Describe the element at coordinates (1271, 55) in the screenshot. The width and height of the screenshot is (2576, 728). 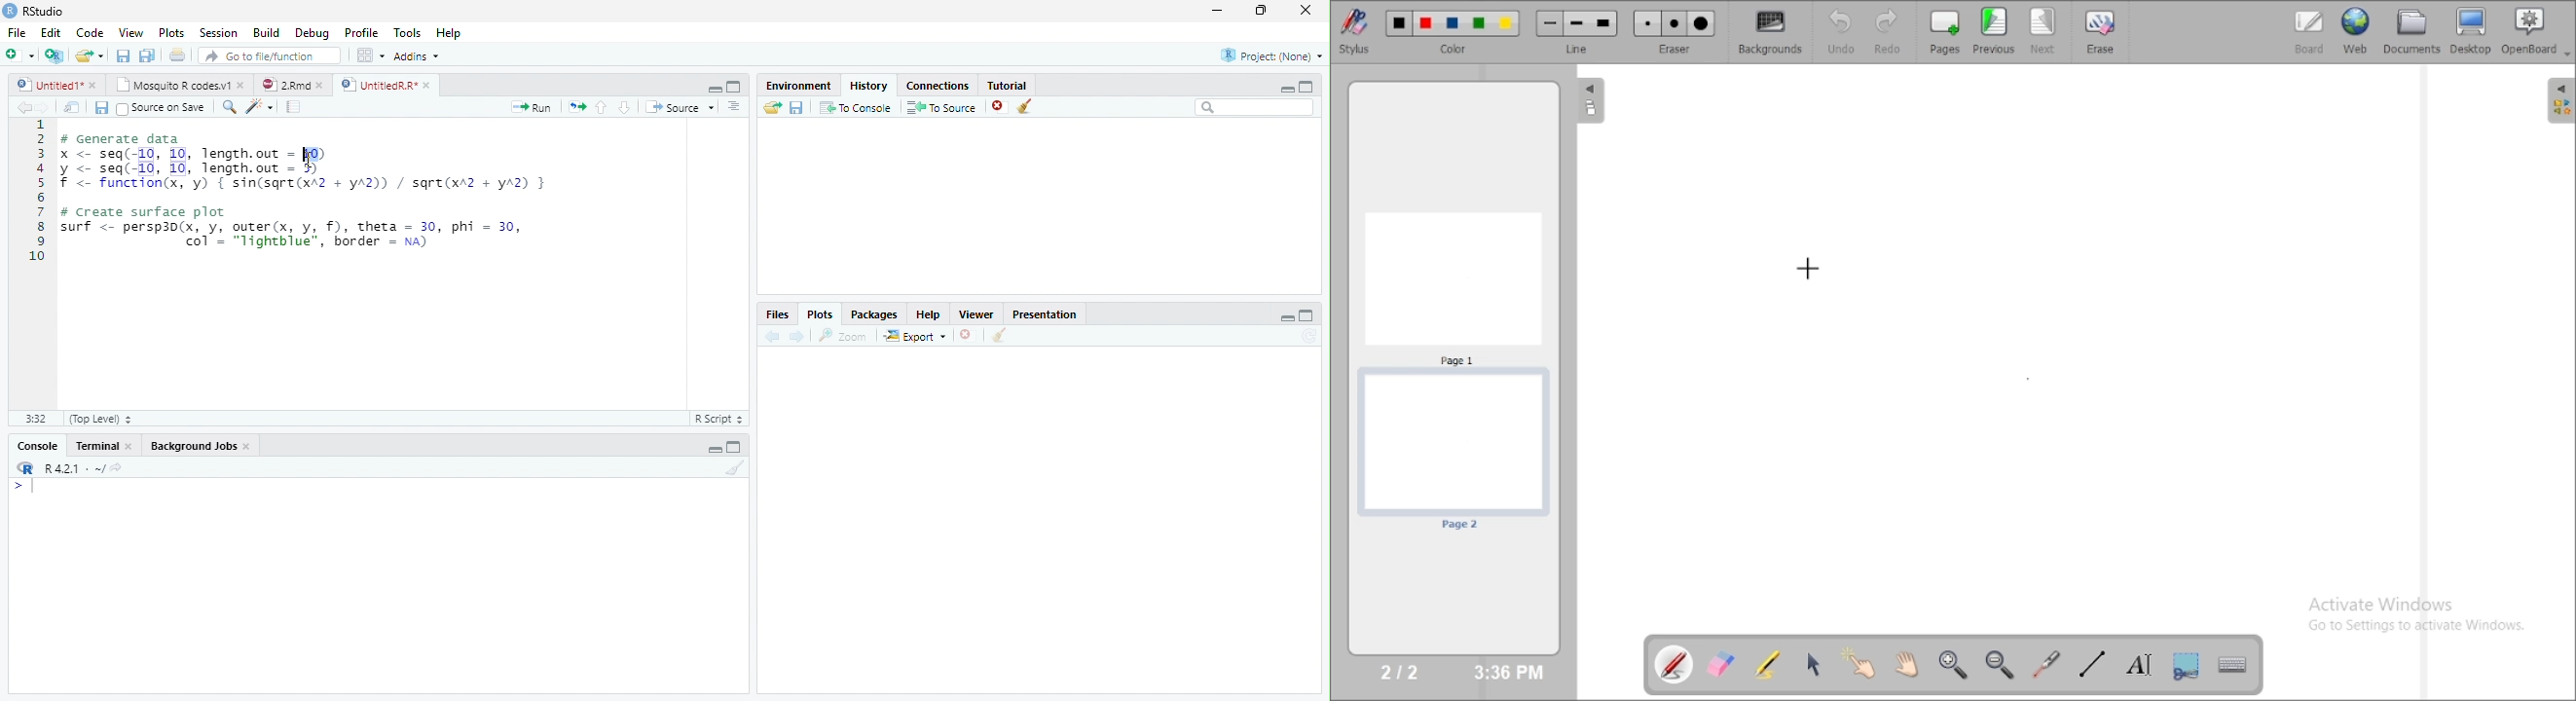
I see `Project: (None)` at that location.